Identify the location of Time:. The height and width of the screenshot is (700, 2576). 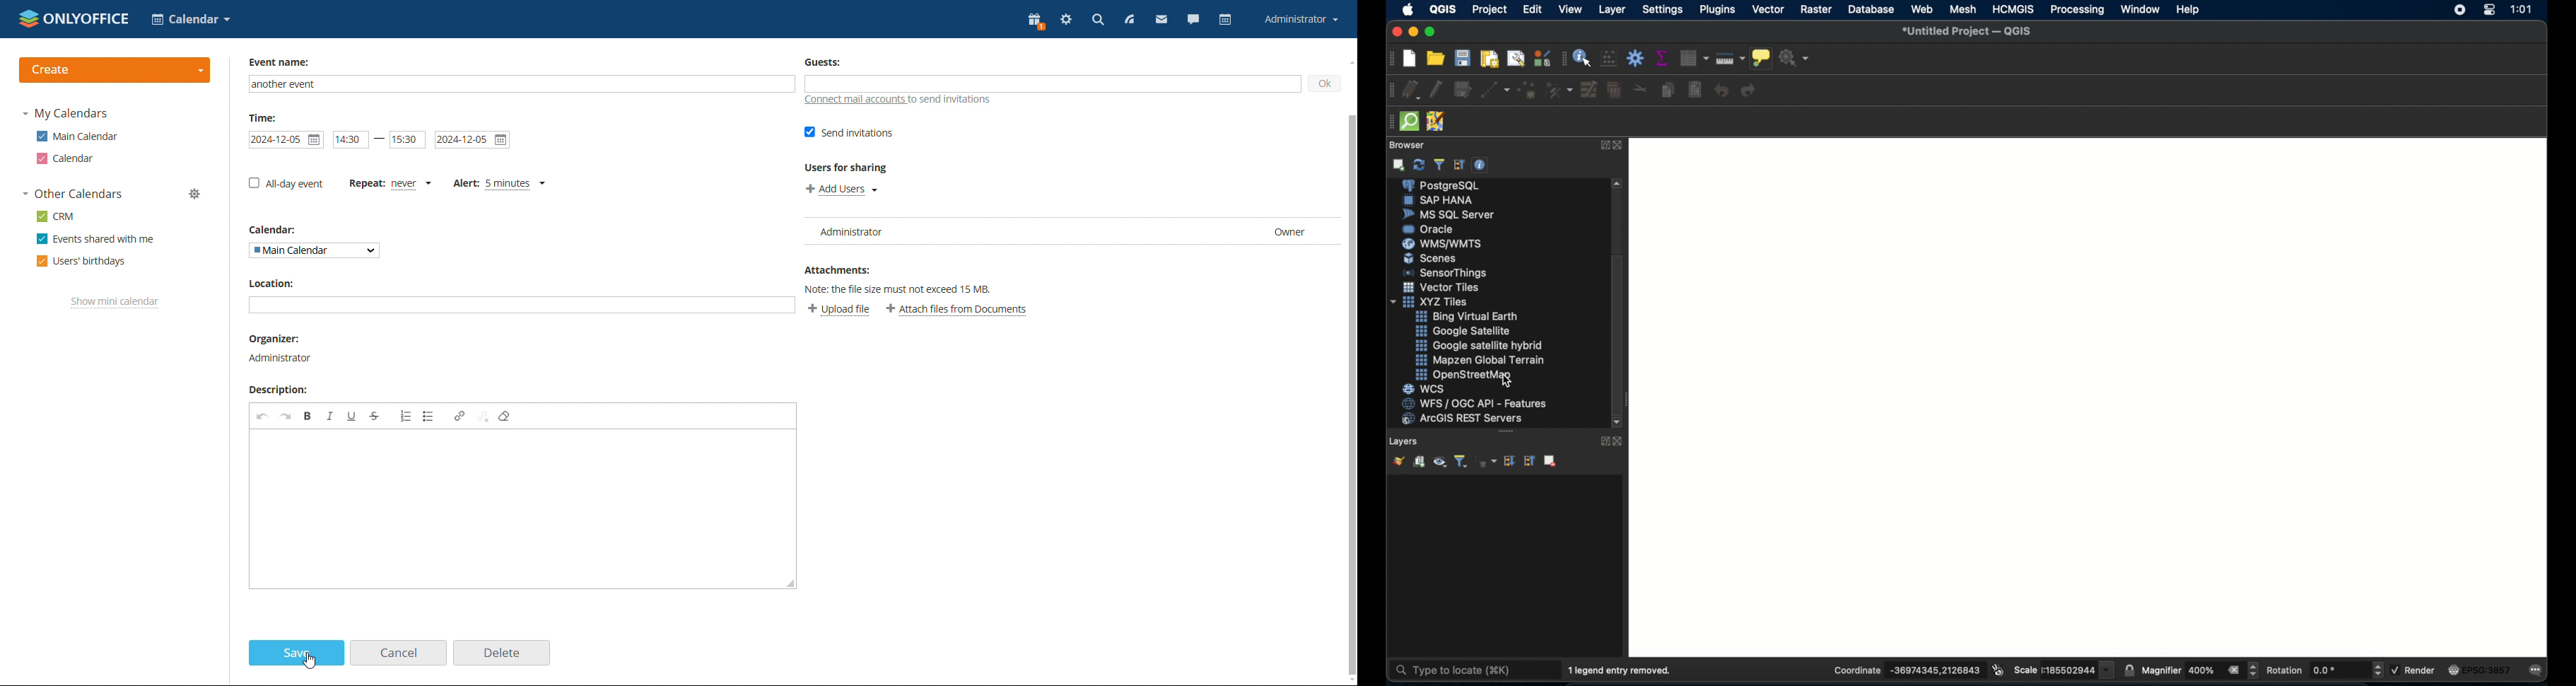
(265, 118).